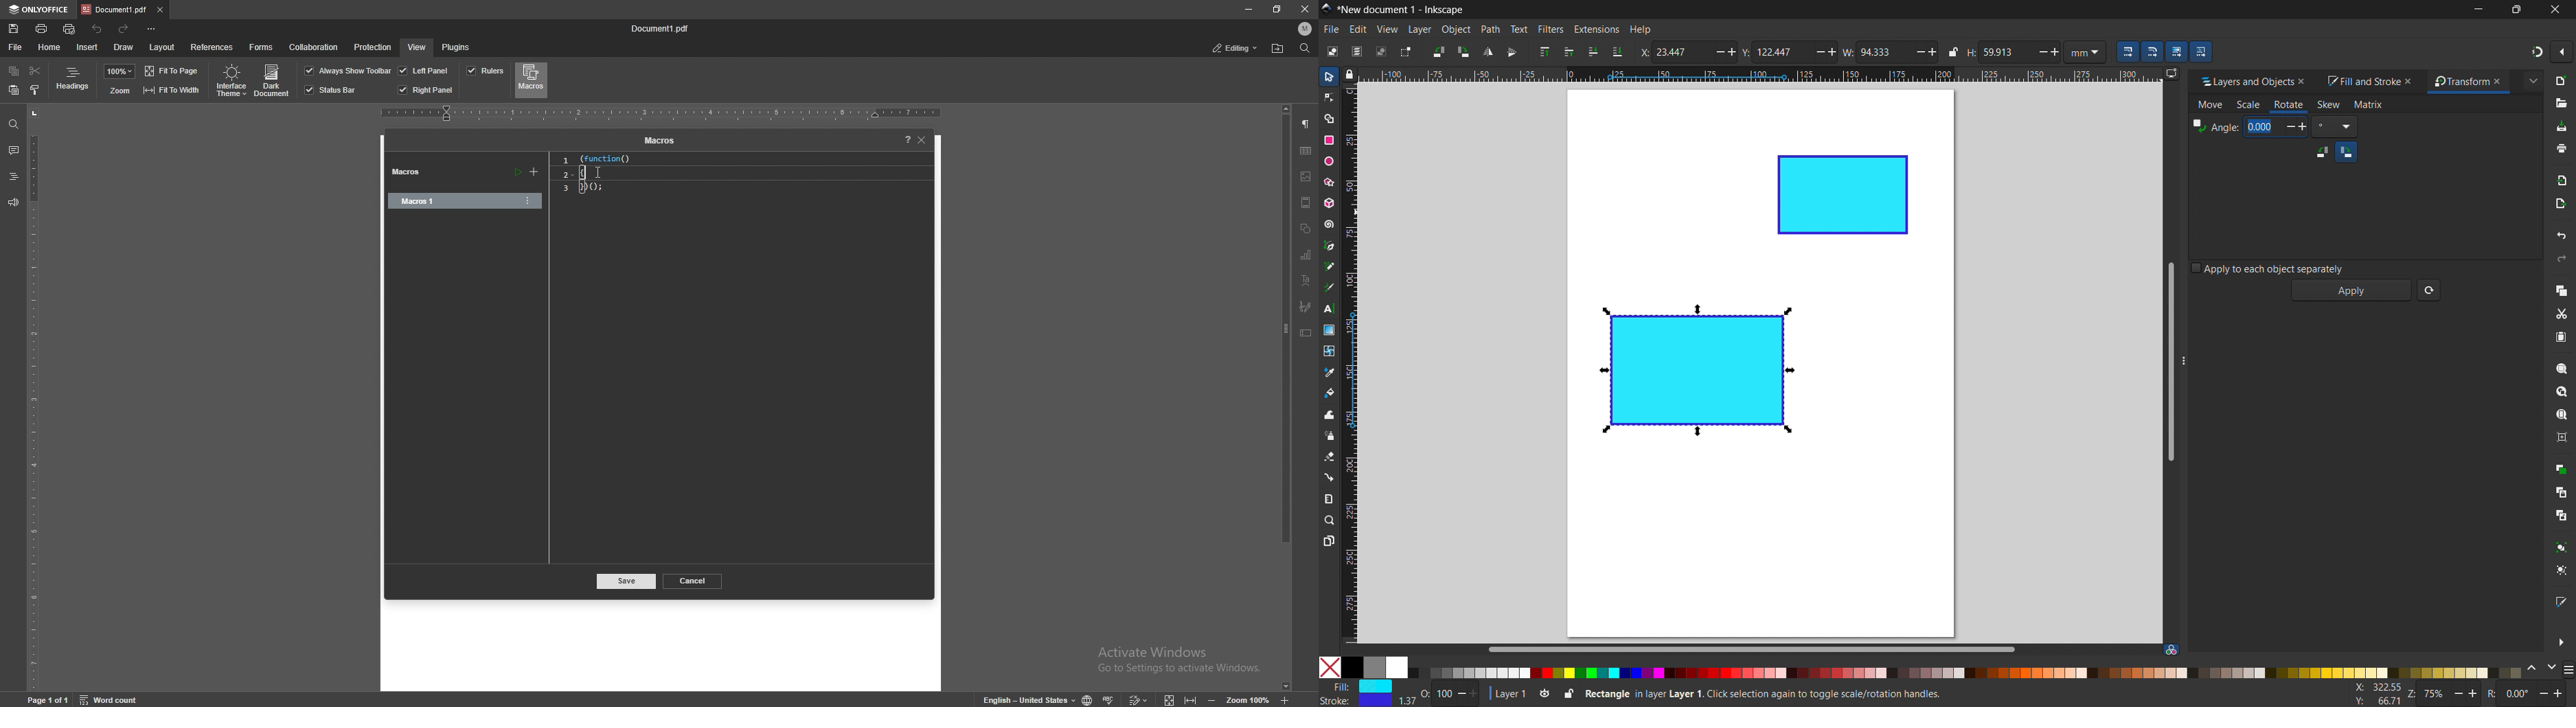  Describe the element at coordinates (332, 90) in the screenshot. I see `status bar` at that location.